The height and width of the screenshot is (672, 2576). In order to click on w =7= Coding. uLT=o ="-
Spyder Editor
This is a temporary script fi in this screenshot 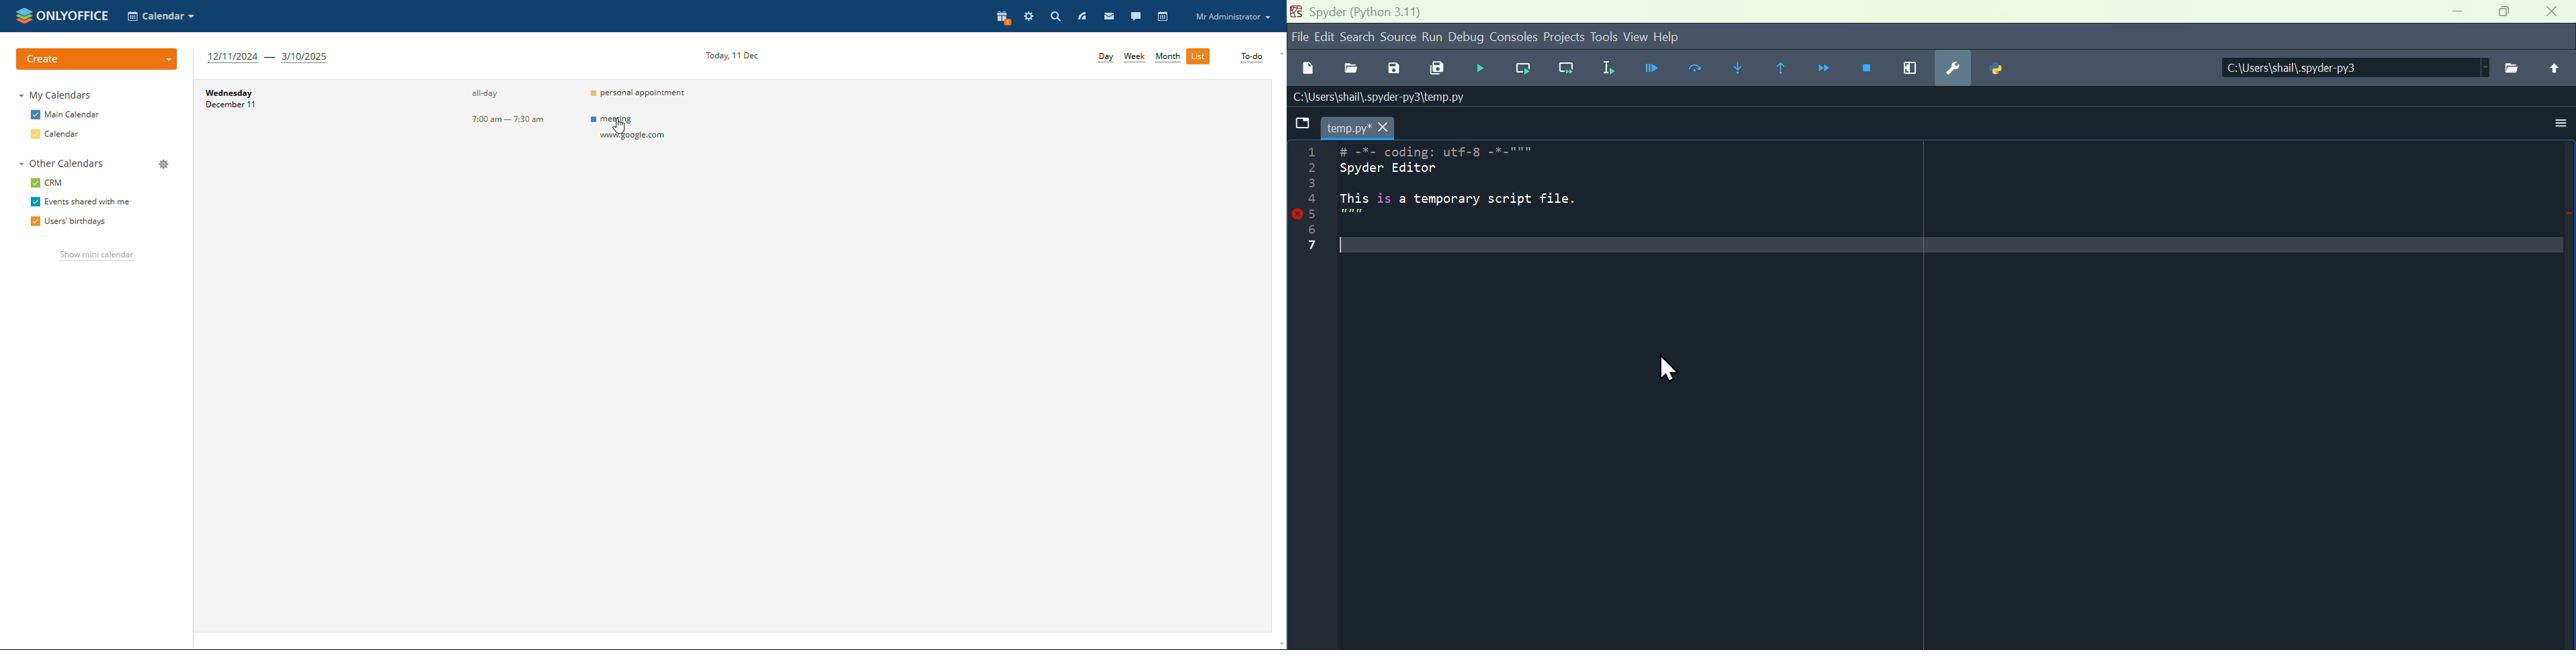, I will do `click(1479, 204)`.